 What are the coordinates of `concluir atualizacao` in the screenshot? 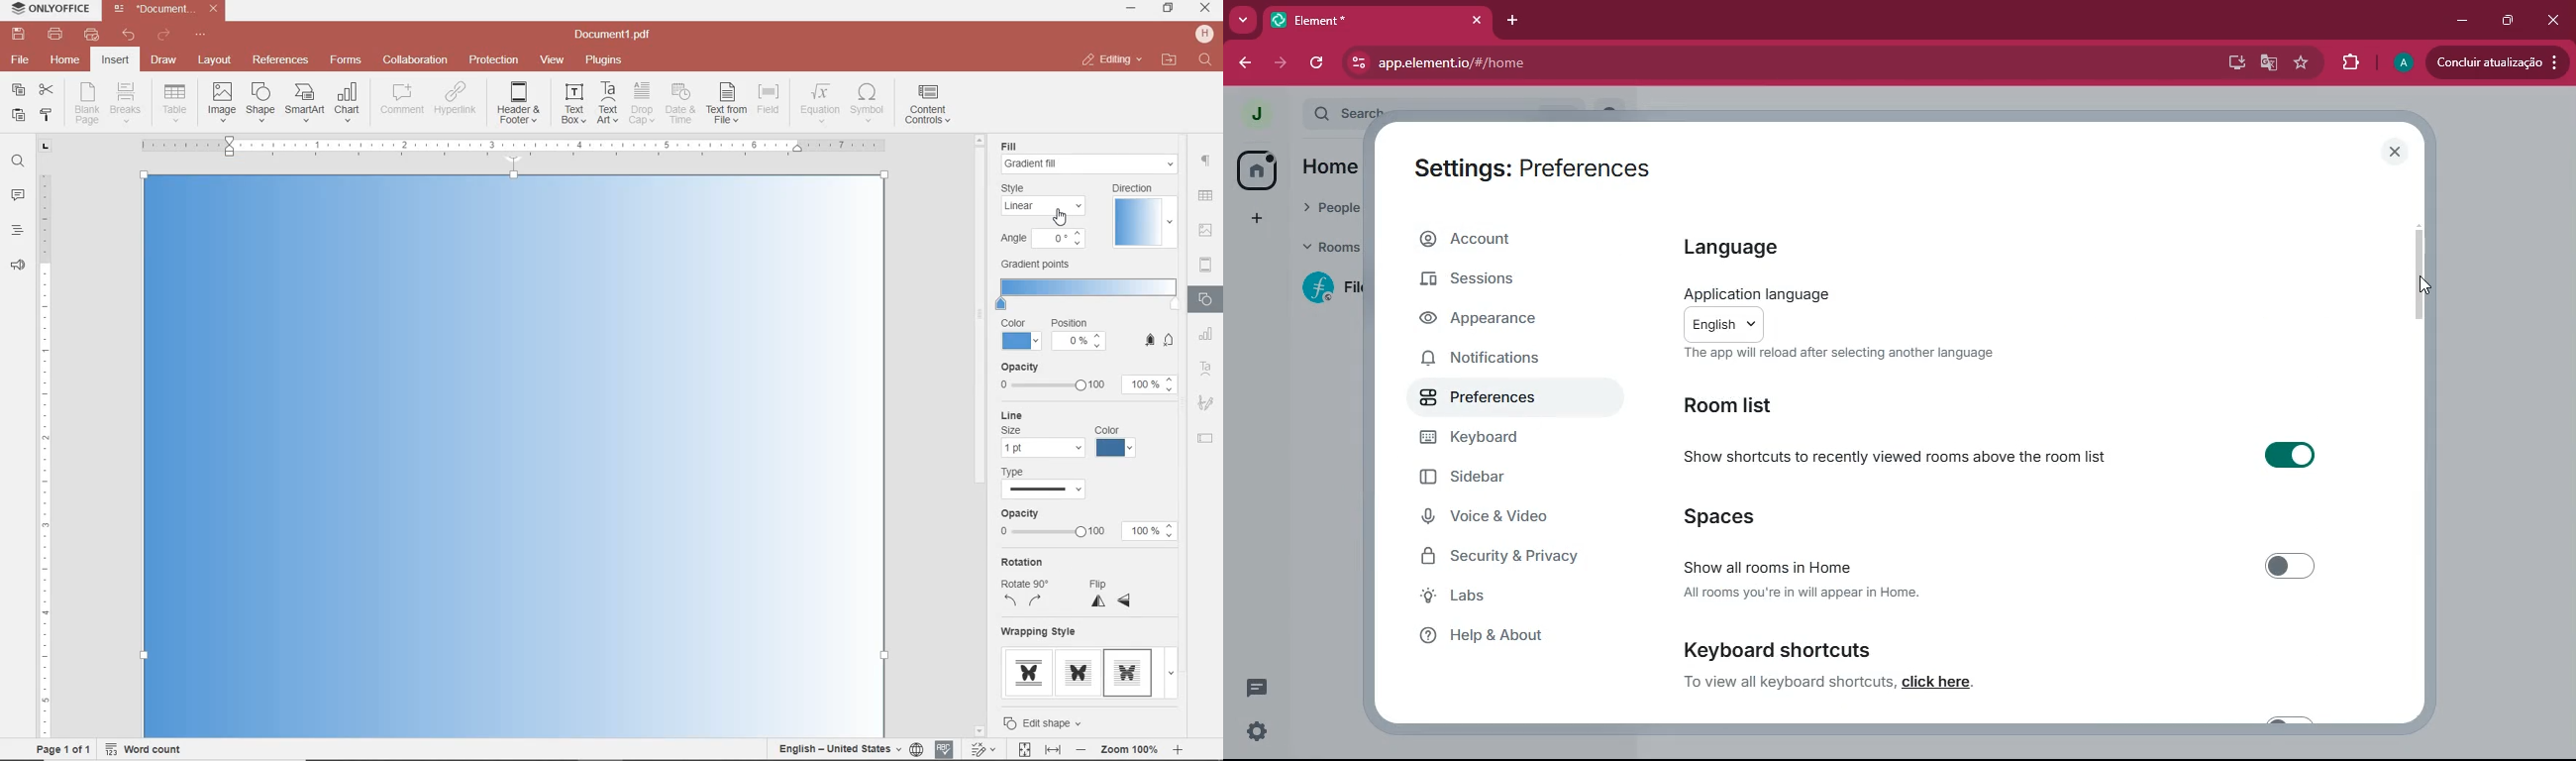 It's located at (2498, 61).